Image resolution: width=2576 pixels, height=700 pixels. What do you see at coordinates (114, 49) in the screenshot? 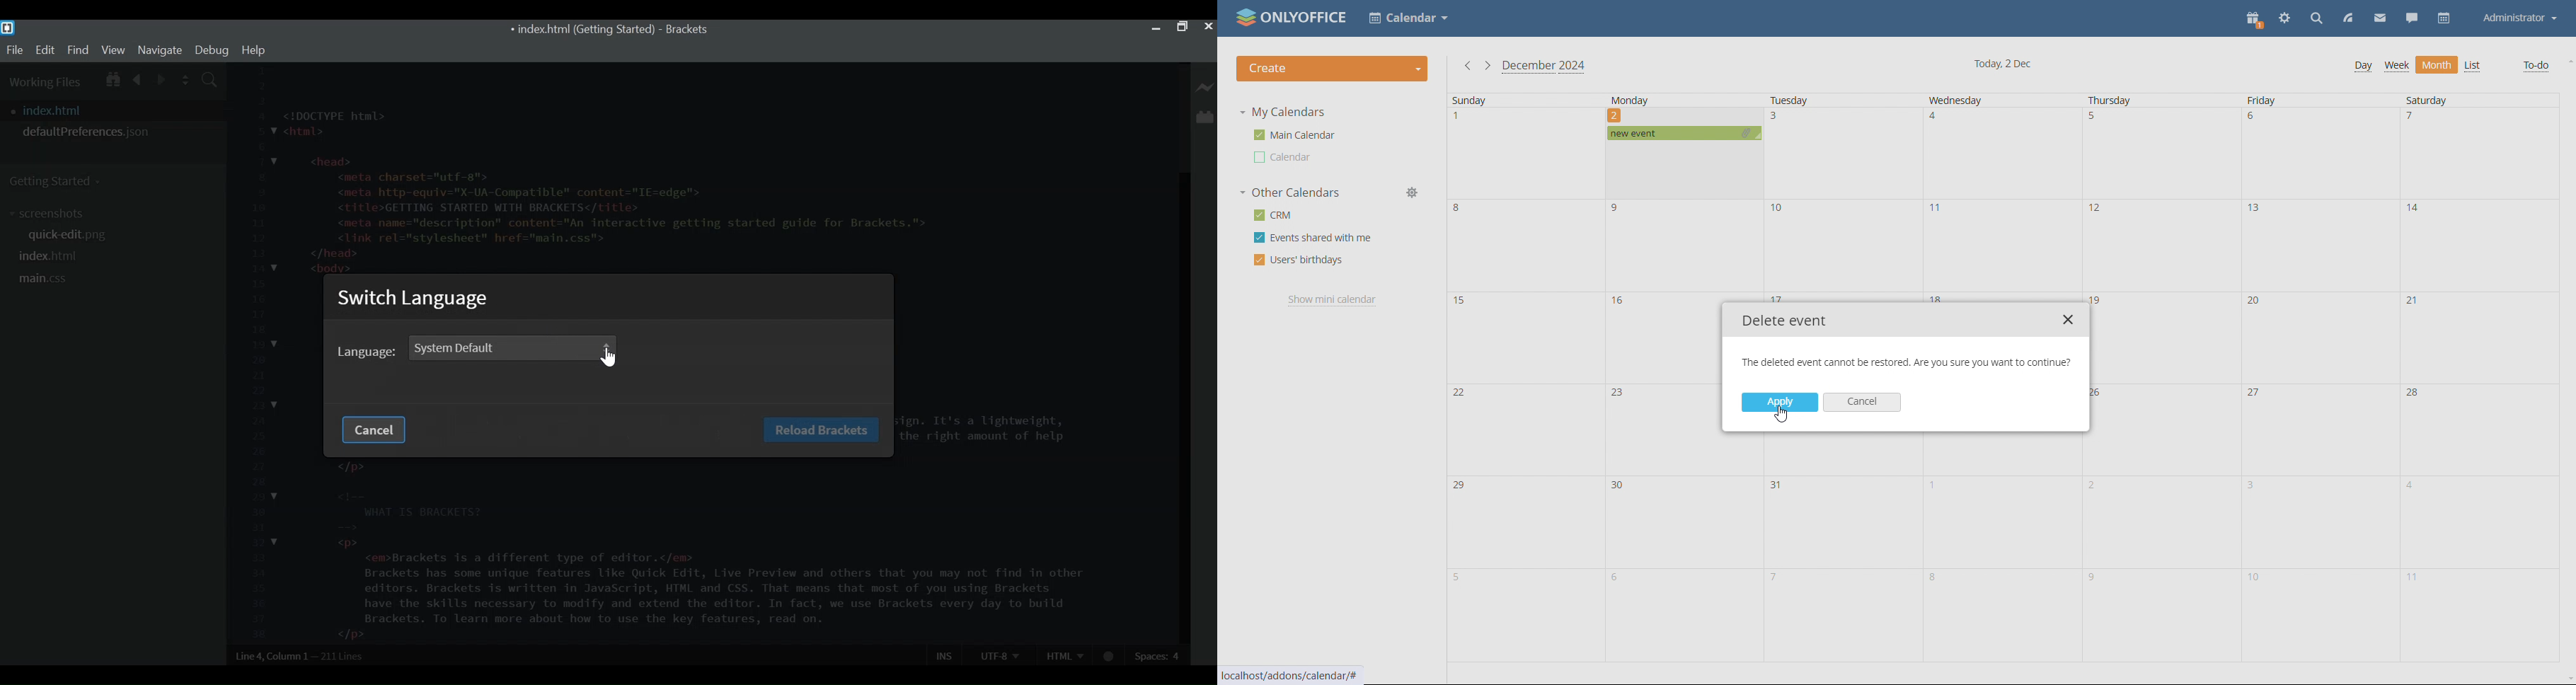
I see `View` at bounding box center [114, 49].